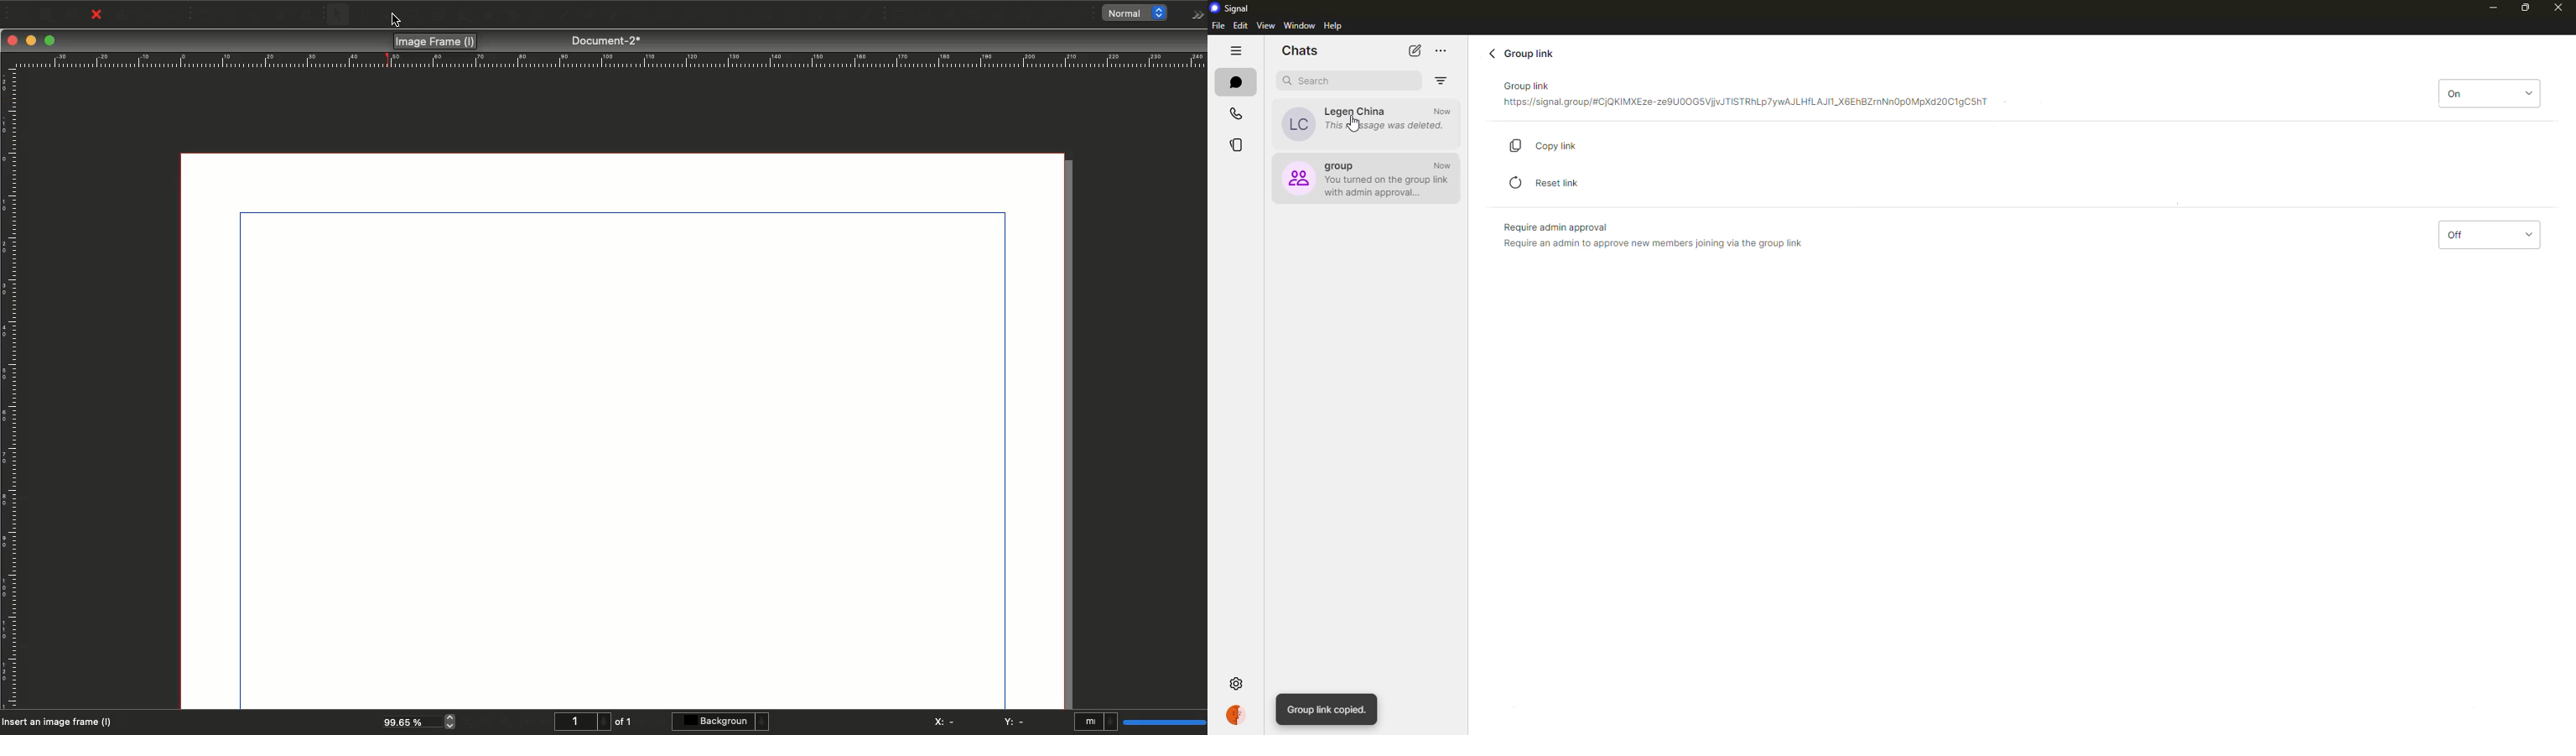 Image resolution: width=2576 pixels, height=756 pixels. Describe the element at coordinates (174, 14) in the screenshot. I see `Save as PDF` at that location.